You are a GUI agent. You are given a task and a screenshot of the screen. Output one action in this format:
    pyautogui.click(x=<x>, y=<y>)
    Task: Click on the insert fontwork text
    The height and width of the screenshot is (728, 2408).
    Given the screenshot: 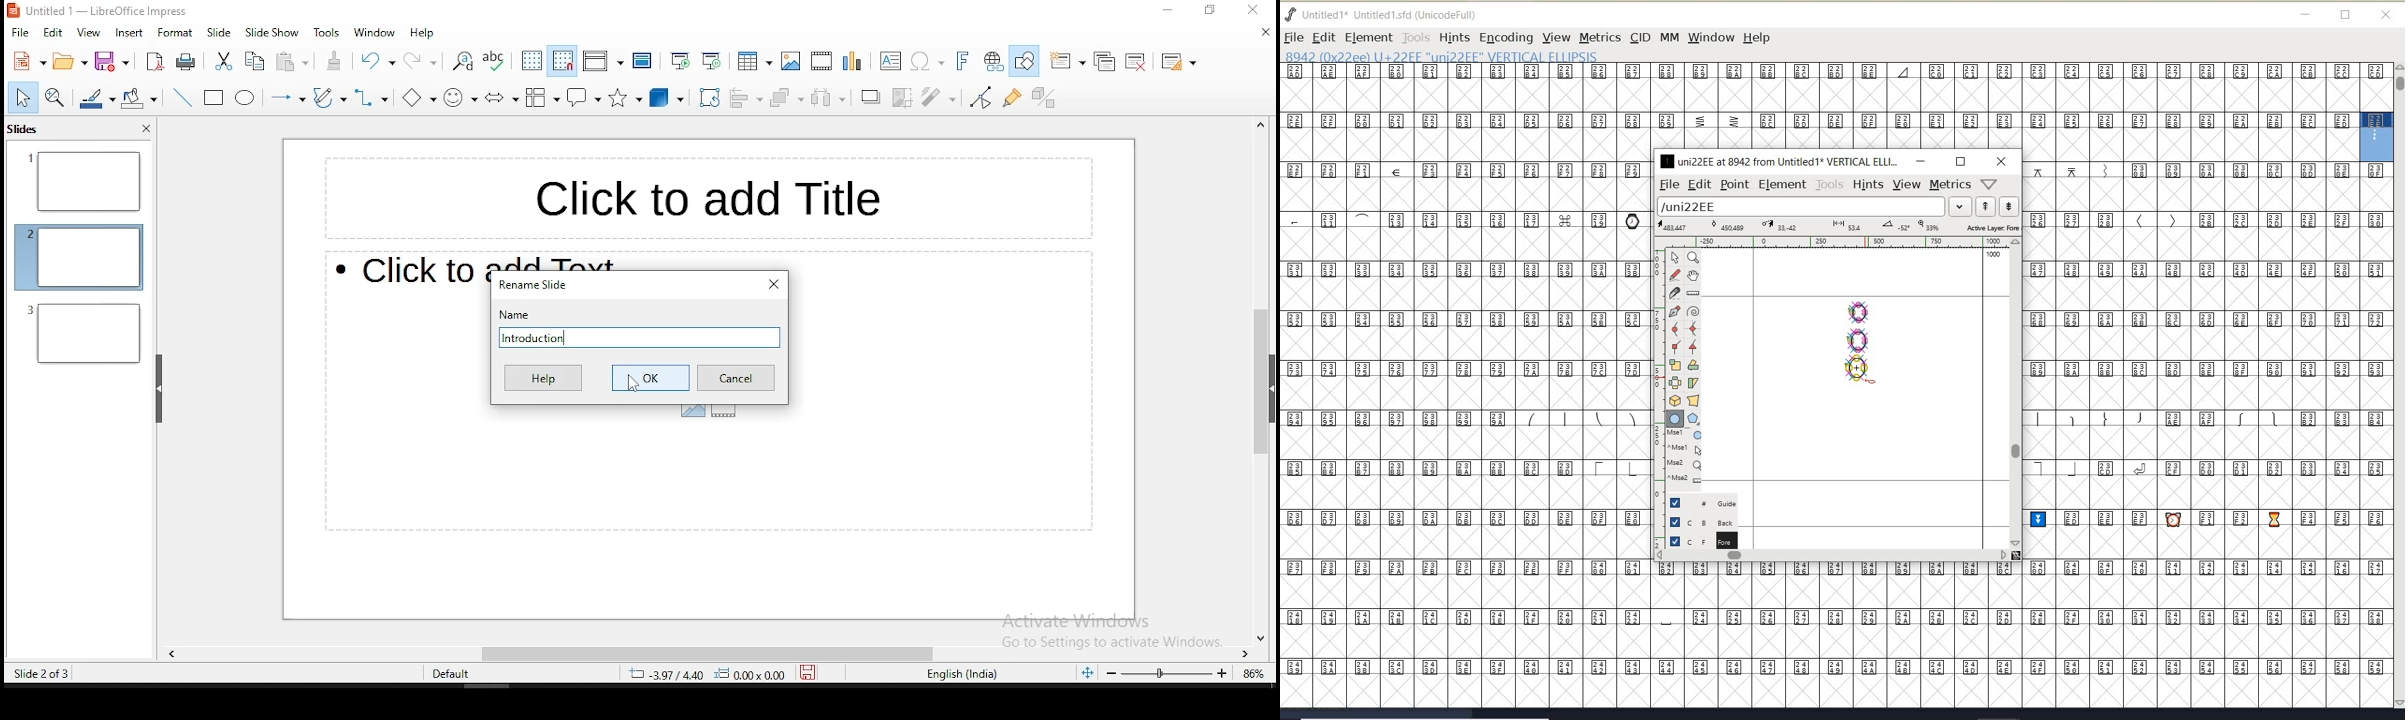 What is the action you would take?
    pyautogui.click(x=964, y=60)
    